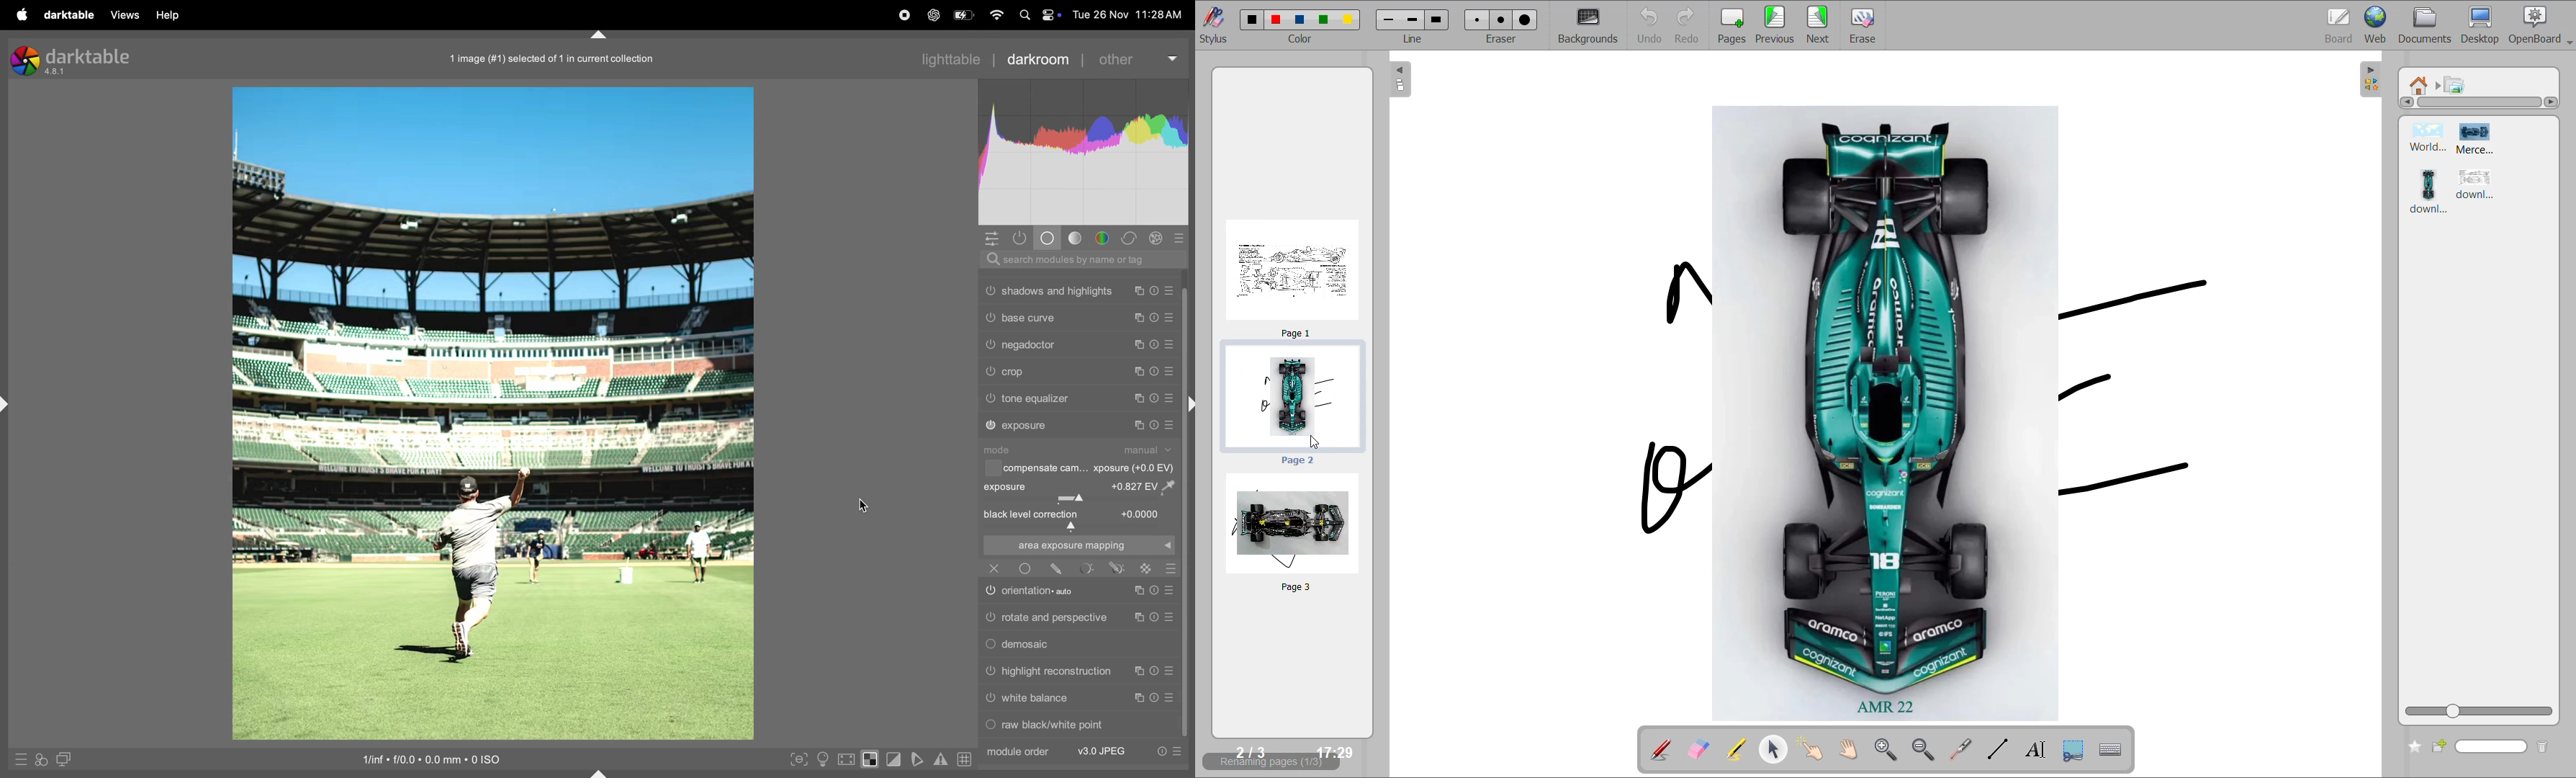  What do you see at coordinates (89, 56) in the screenshot?
I see `darktable` at bounding box center [89, 56].